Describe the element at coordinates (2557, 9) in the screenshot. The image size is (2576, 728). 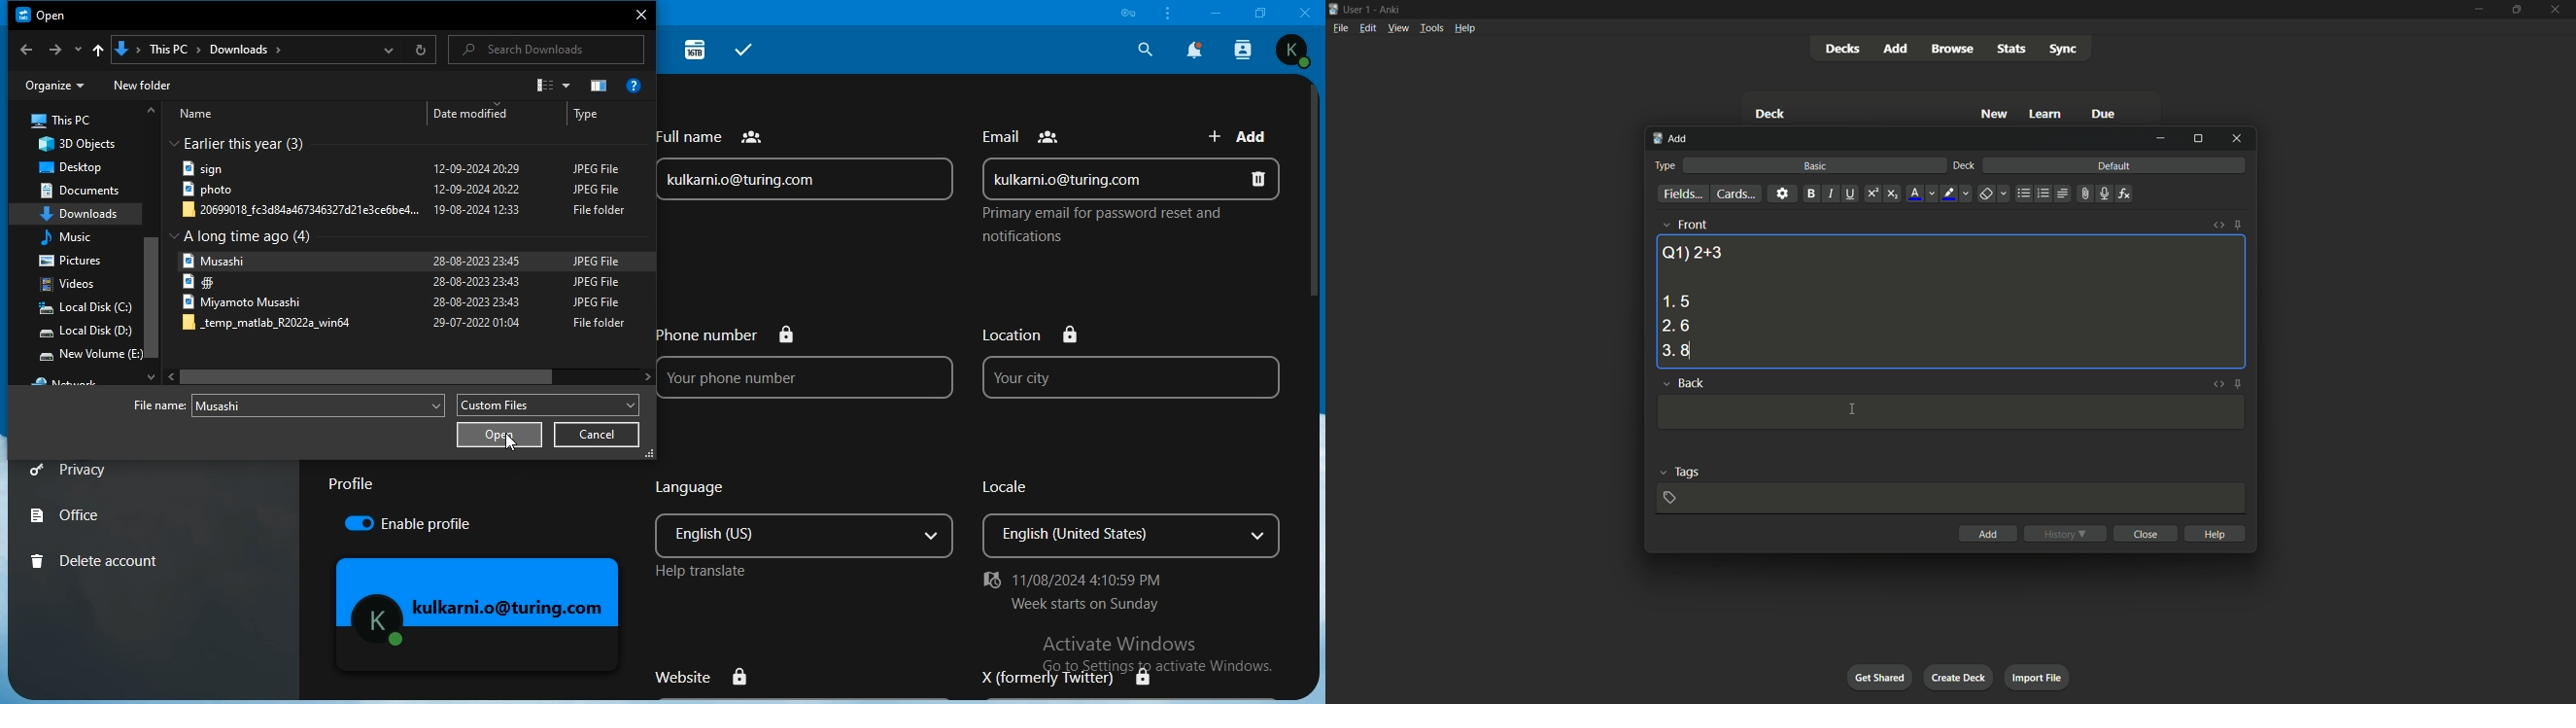
I see `close app` at that location.